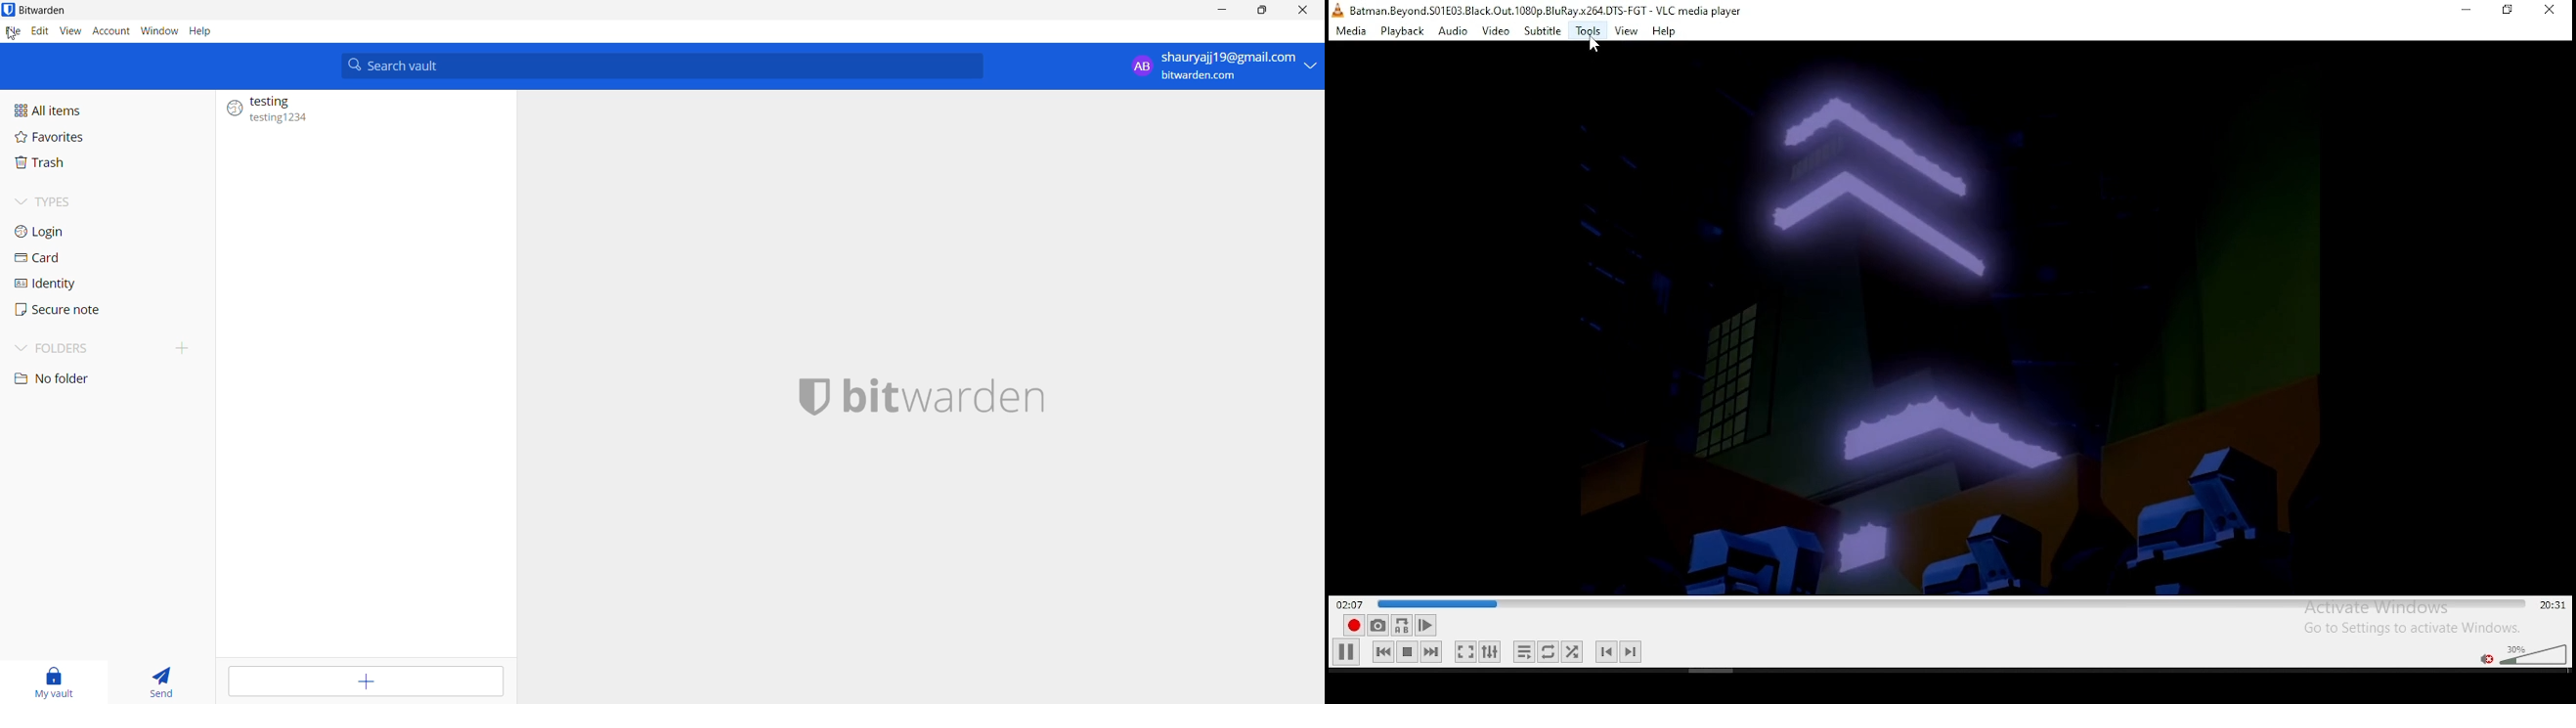 The image size is (2576, 728). I want to click on show extended settings, so click(1492, 651).